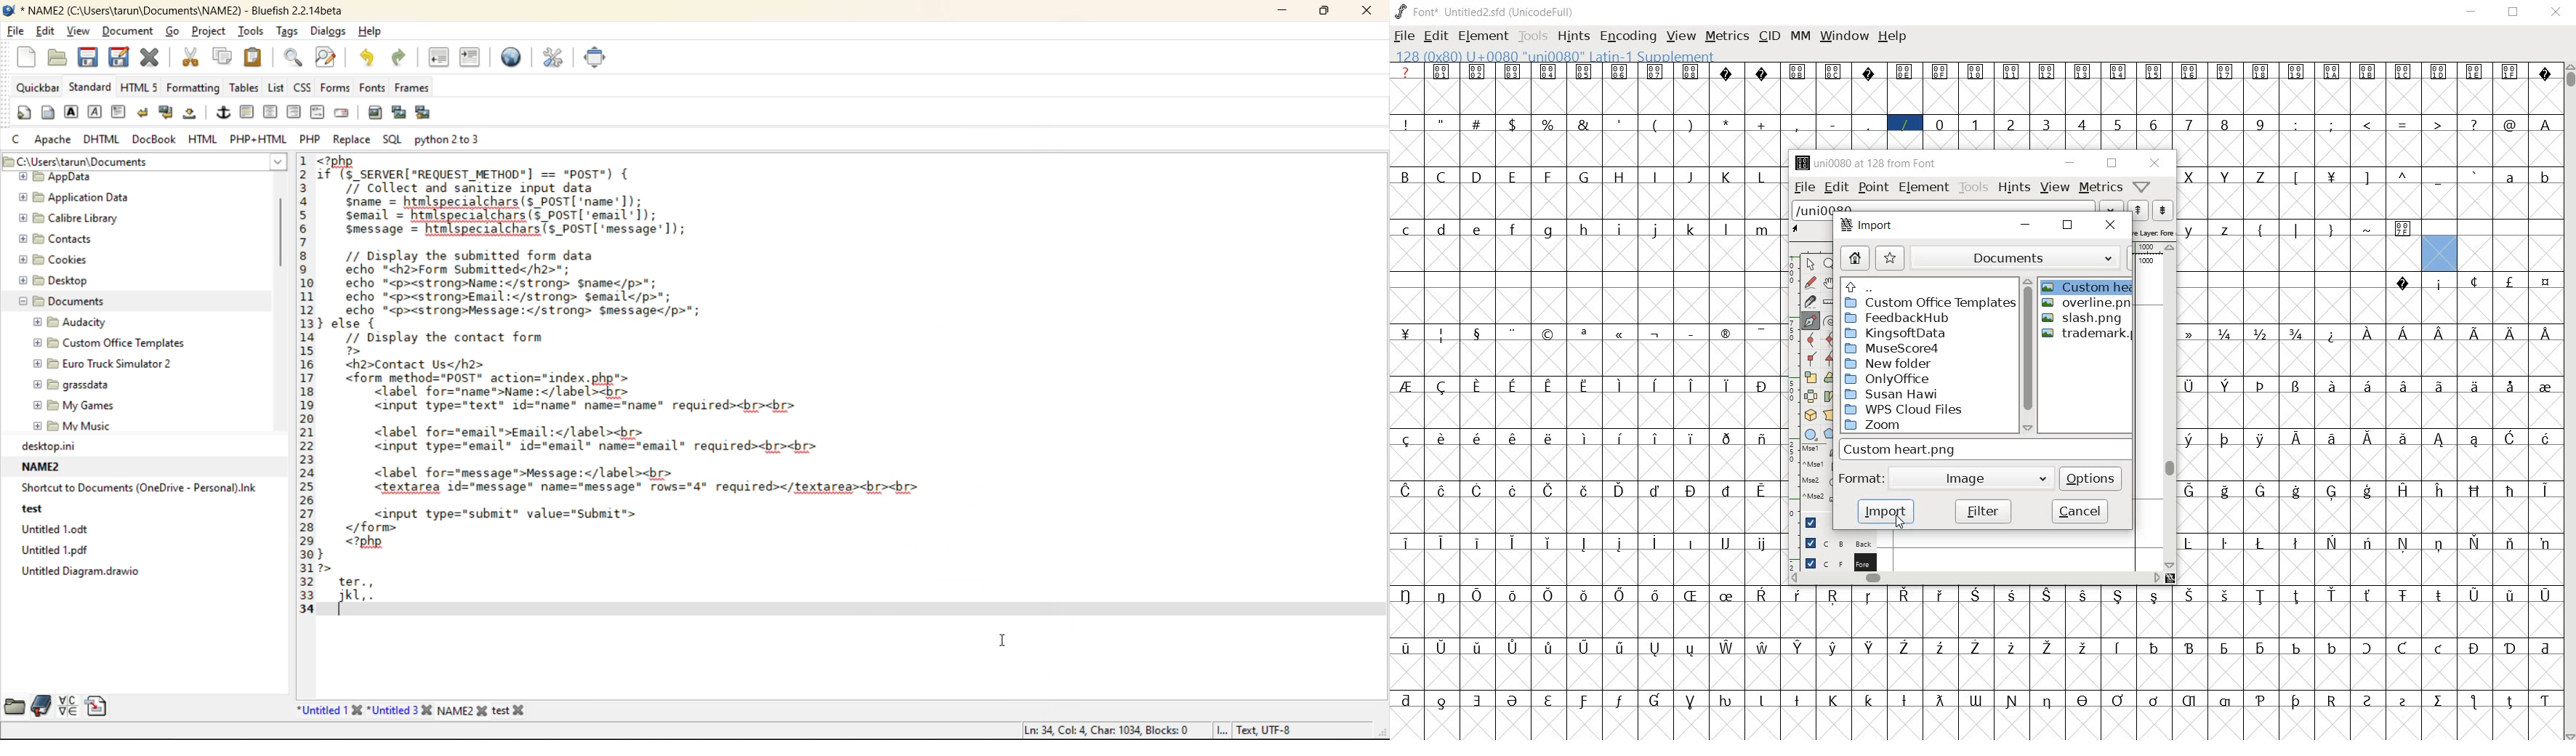  Describe the element at coordinates (2473, 701) in the screenshot. I see `glyph` at that location.